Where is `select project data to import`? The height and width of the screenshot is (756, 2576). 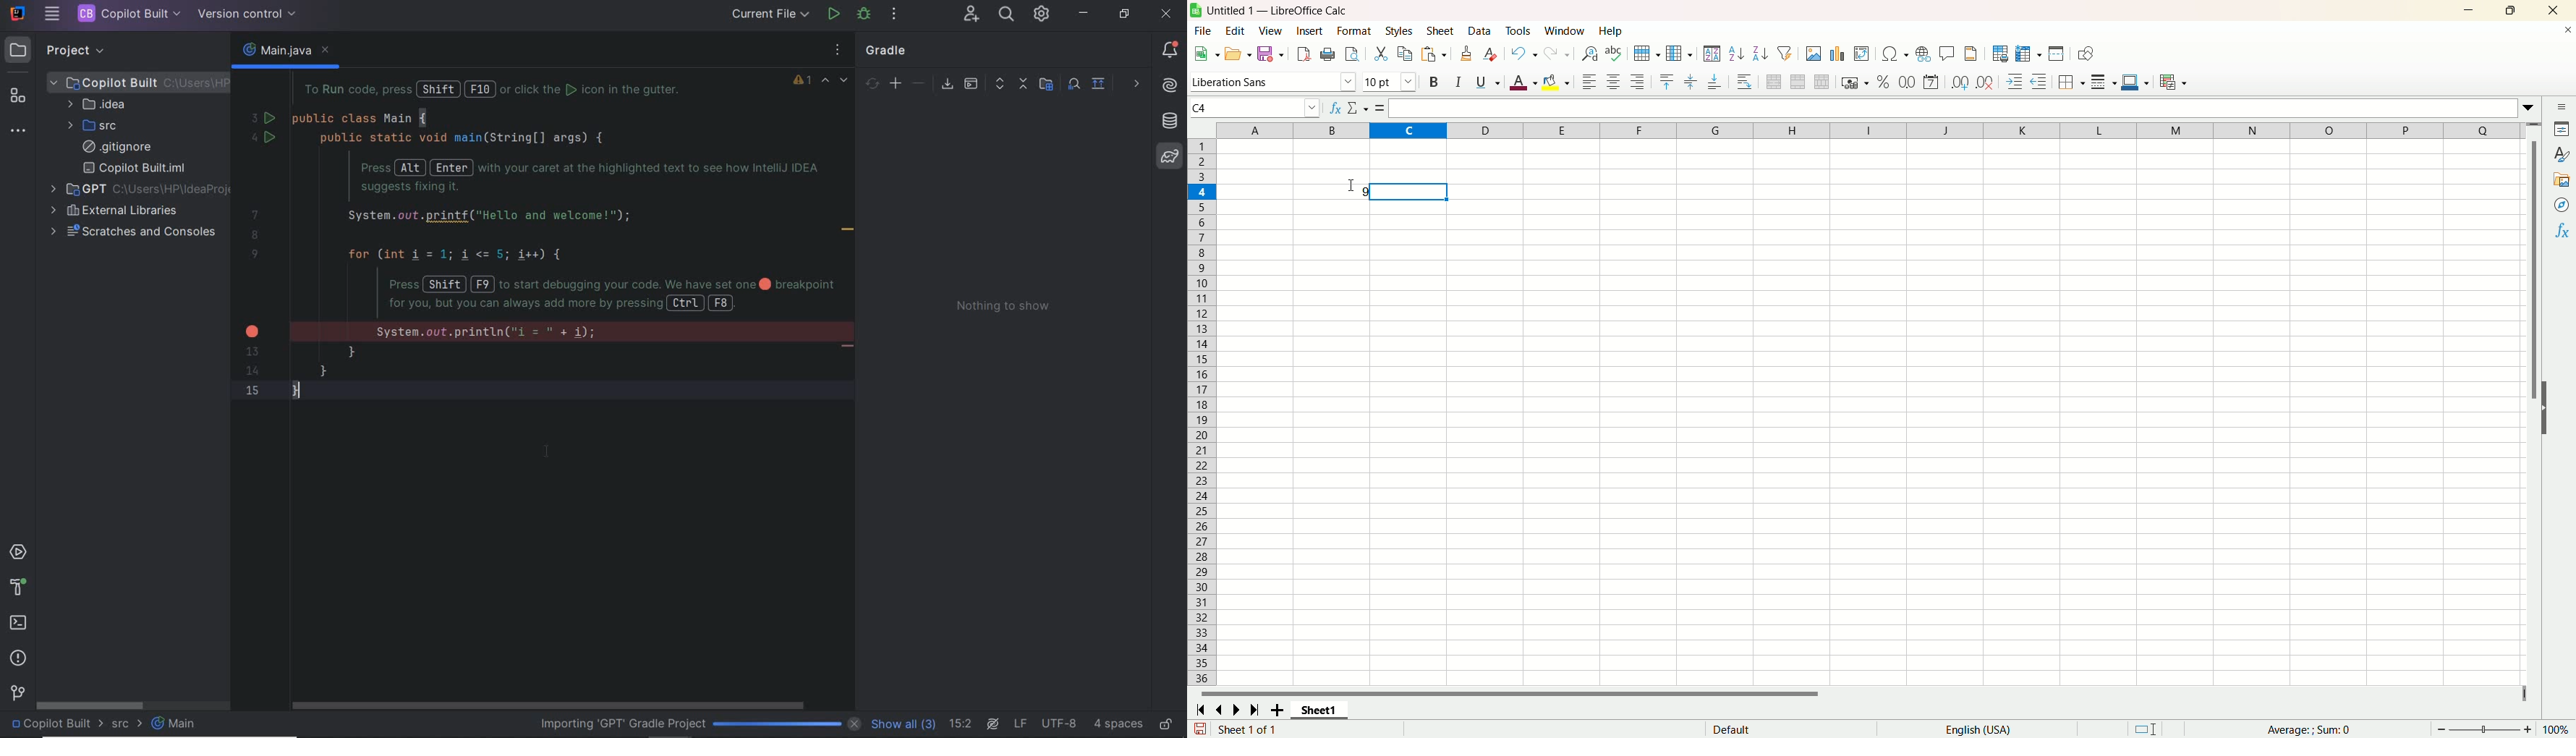
select project data to import is located at coordinates (1047, 86).